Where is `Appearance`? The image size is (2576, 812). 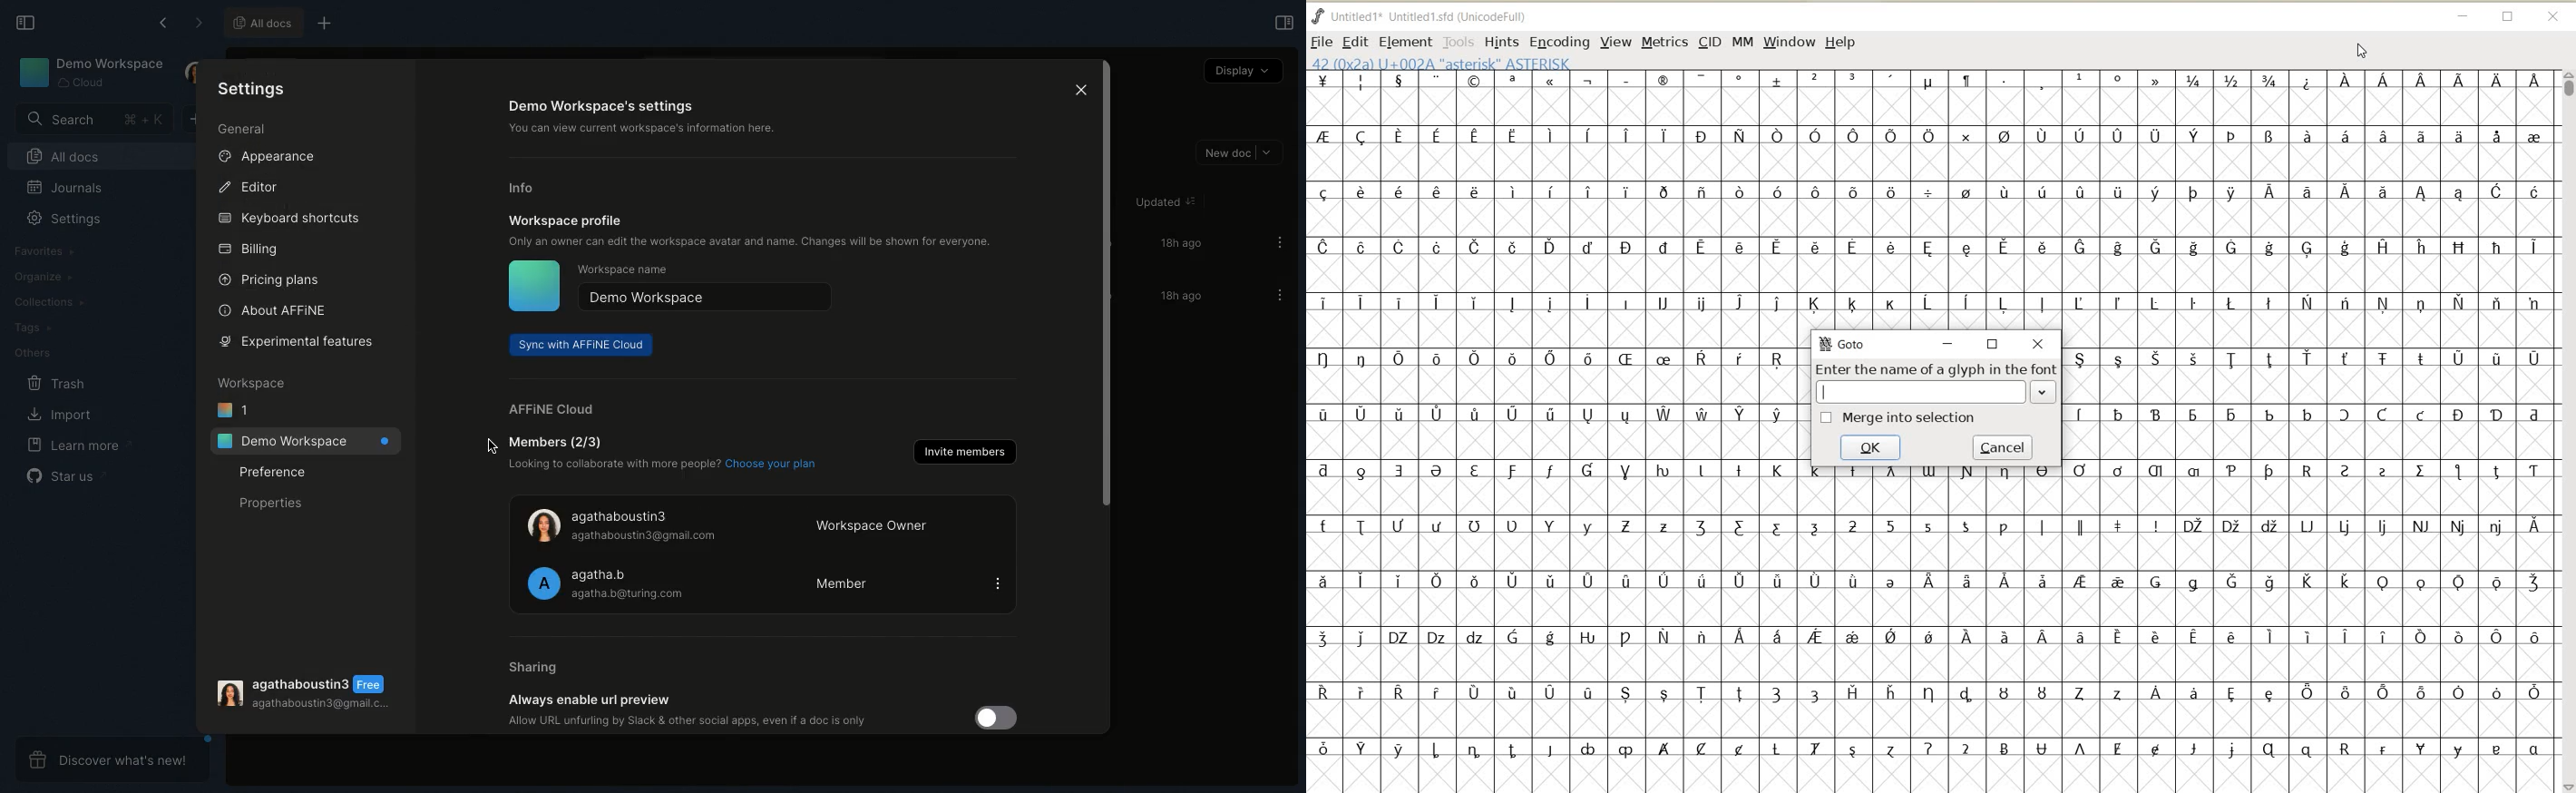 Appearance is located at coordinates (266, 156).